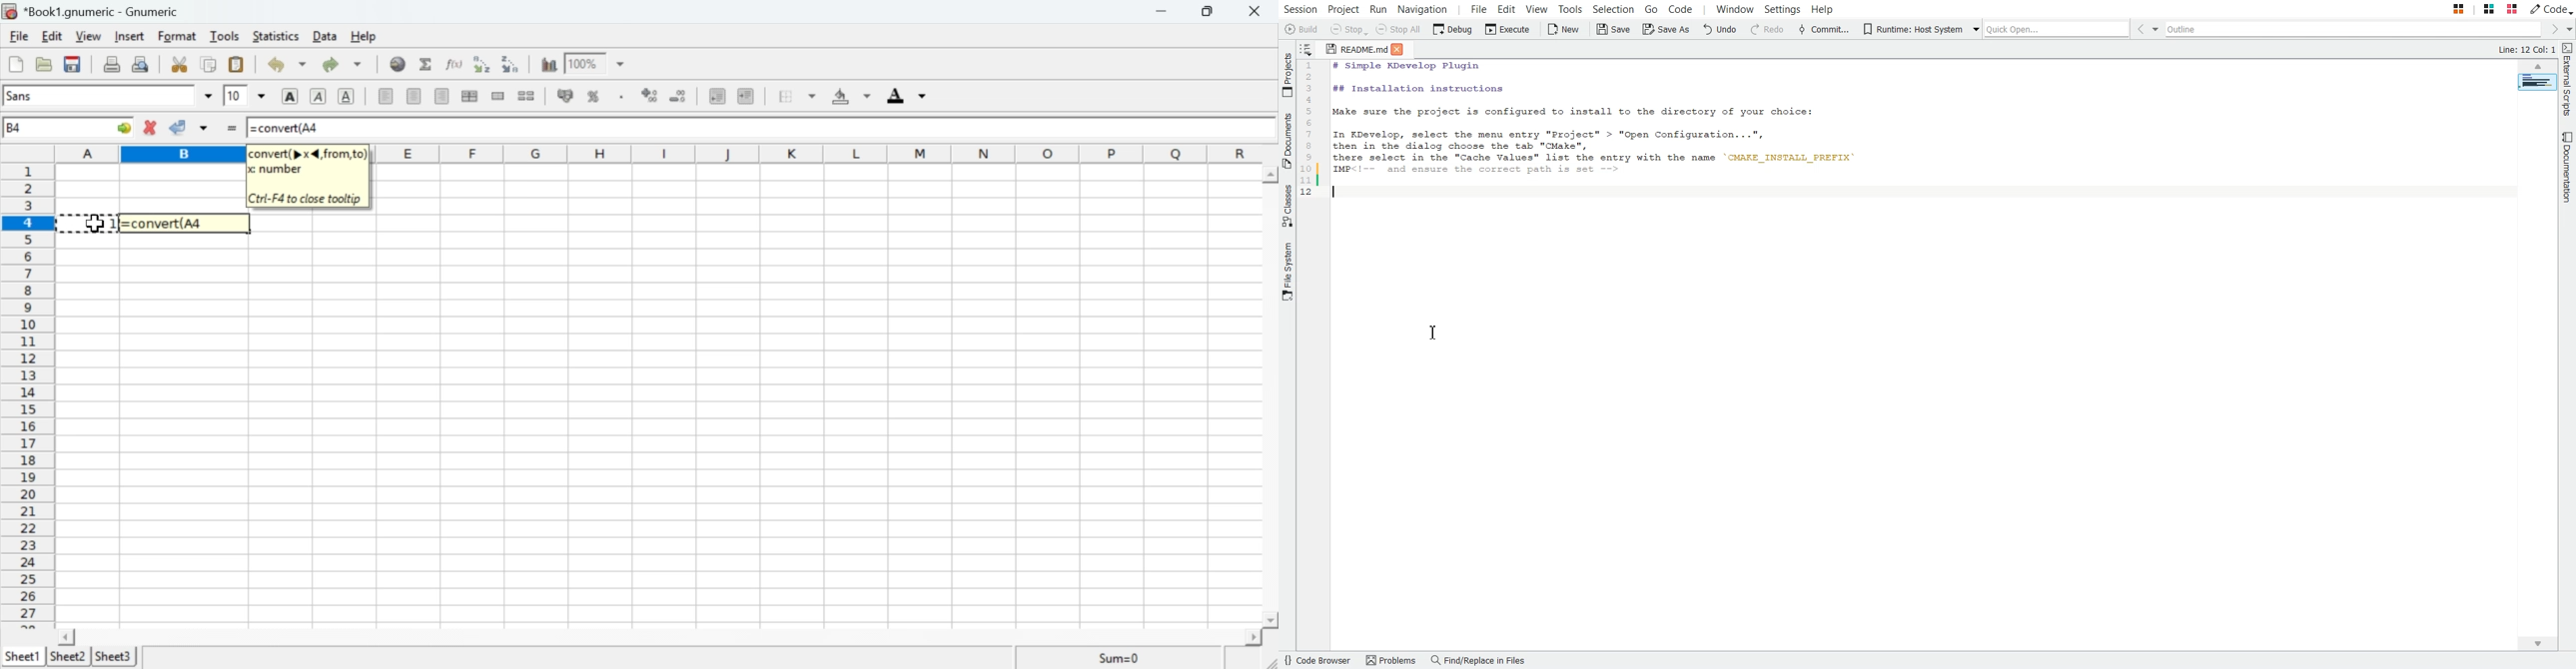  Describe the element at coordinates (1614, 30) in the screenshot. I see `Save` at that location.